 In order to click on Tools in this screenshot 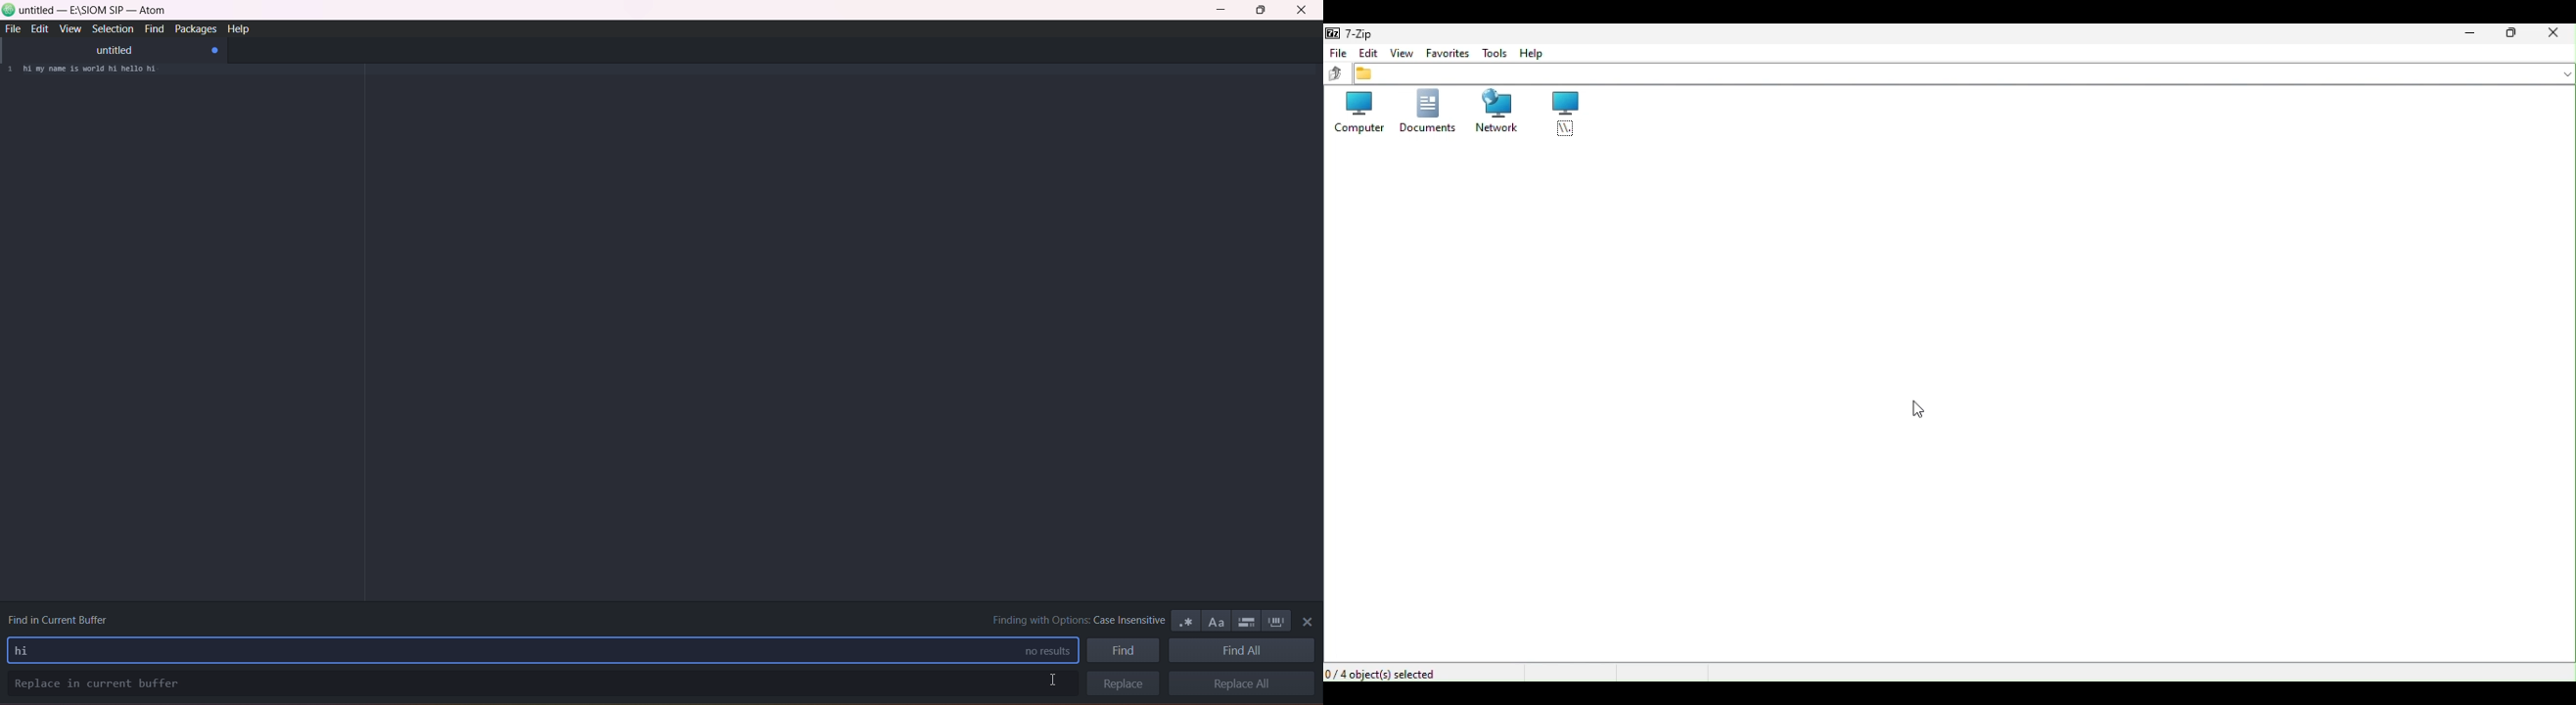, I will do `click(1498, 55)`.